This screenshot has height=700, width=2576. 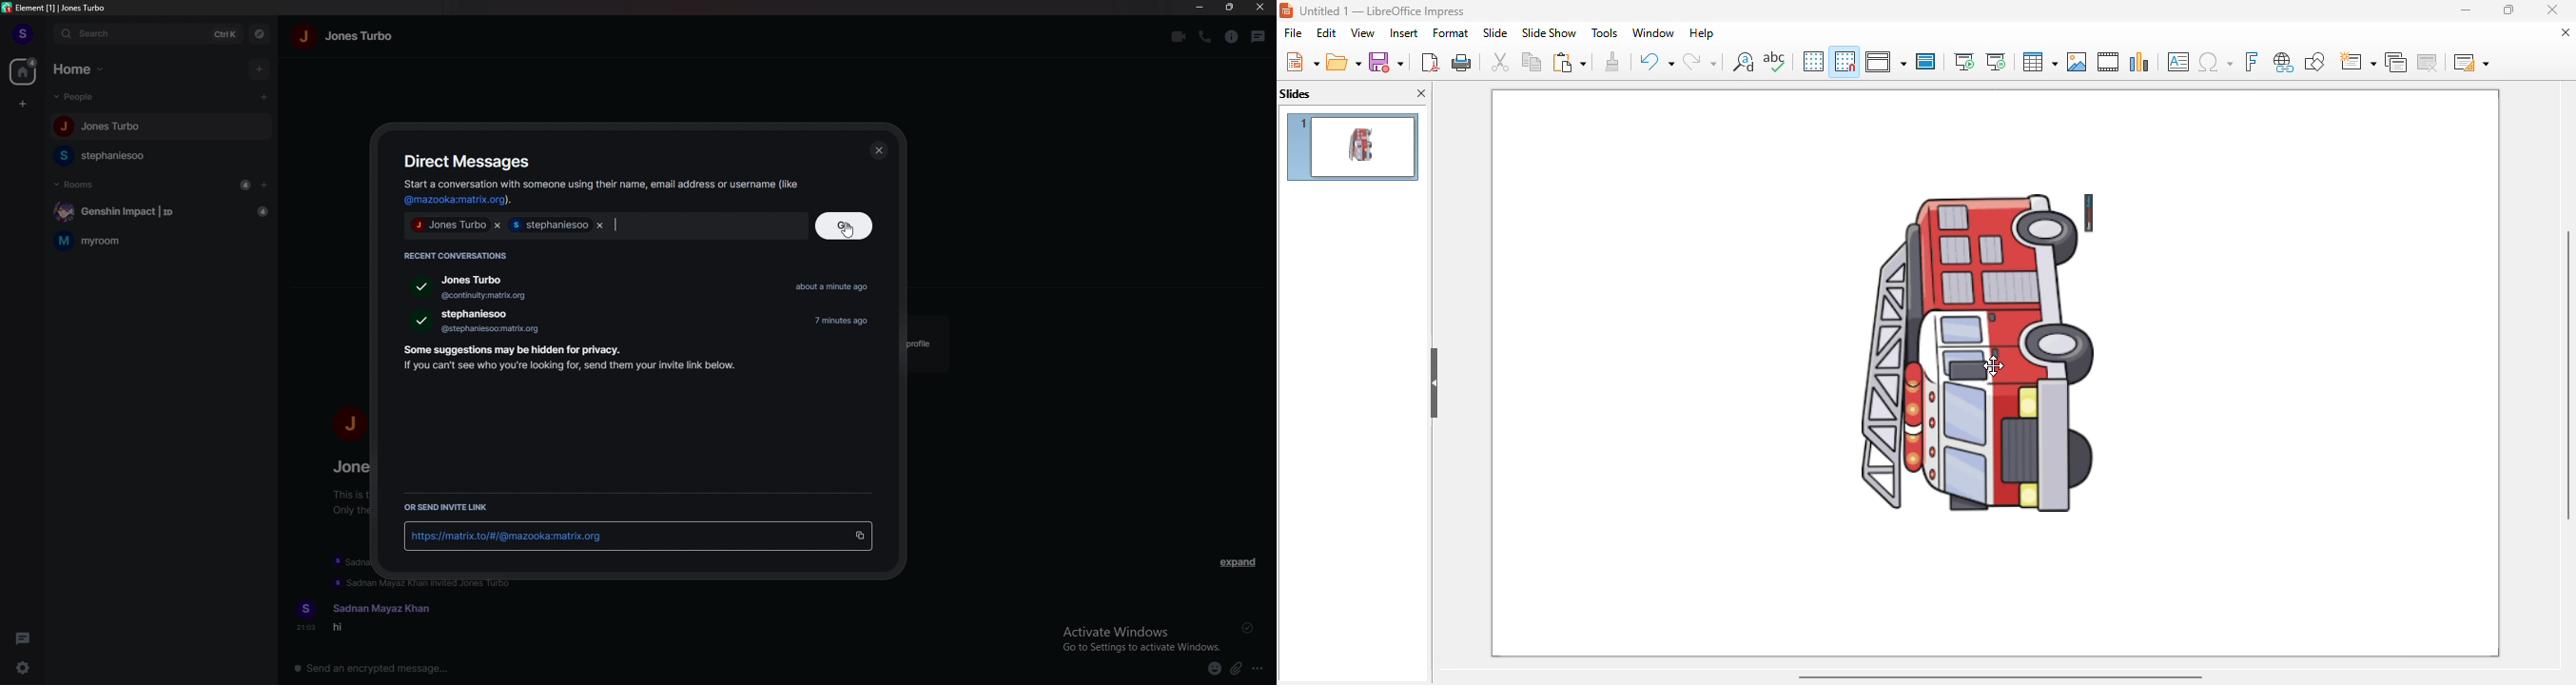 I want to click on slide 1, so click(x=1353, y=147).